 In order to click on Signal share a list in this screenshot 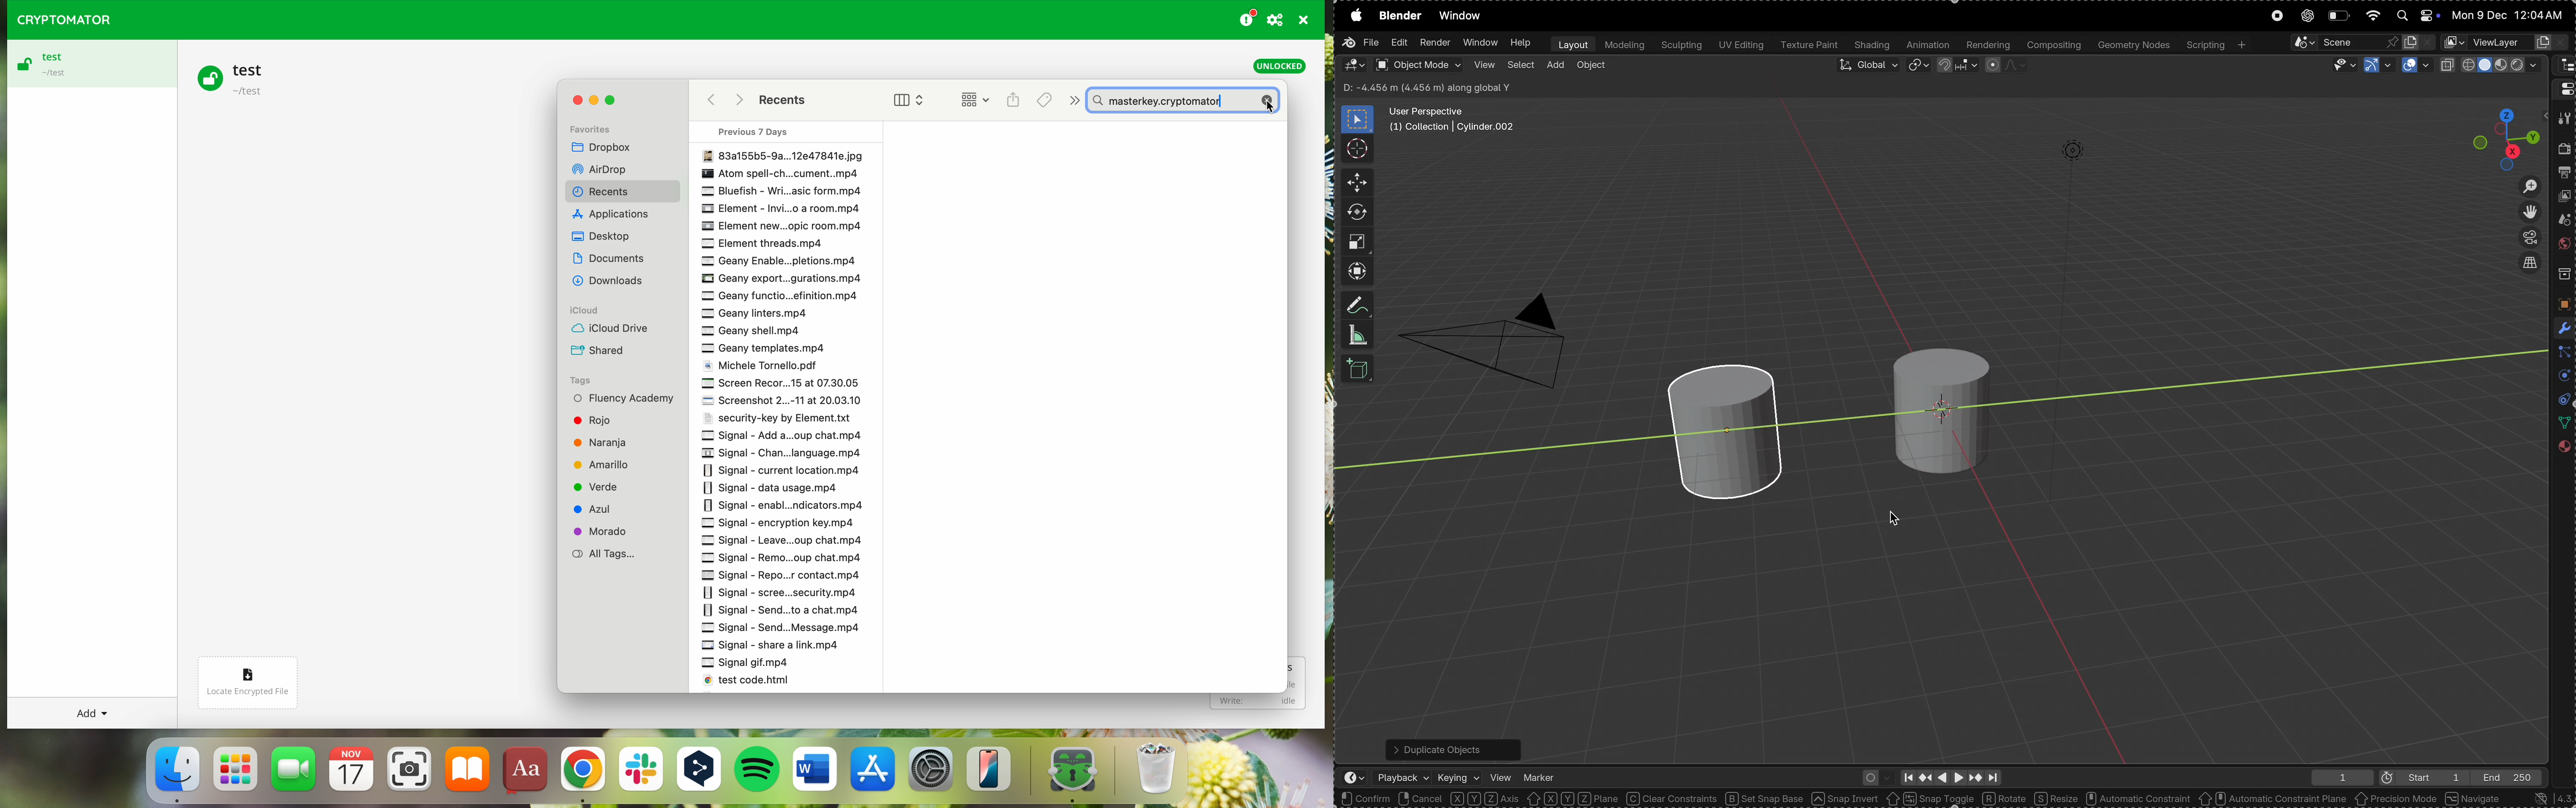, I will do `click(778, 645)`.